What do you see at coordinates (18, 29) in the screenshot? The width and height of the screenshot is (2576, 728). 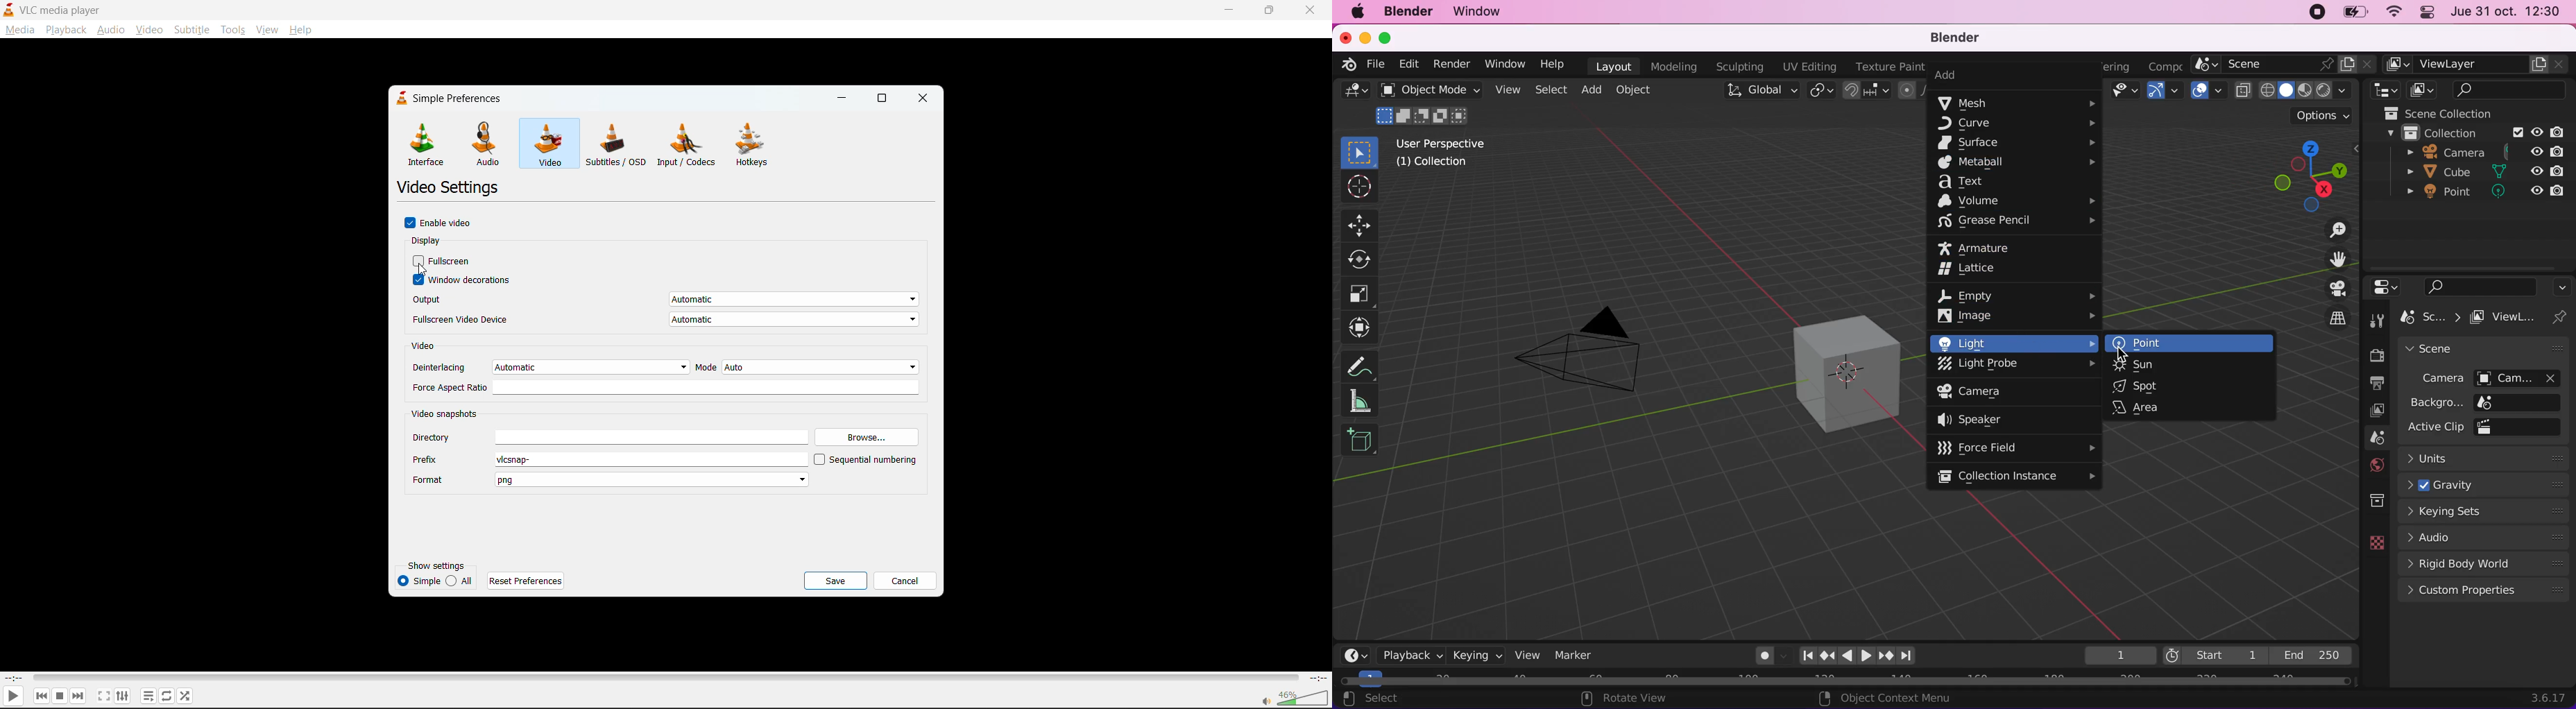 I see `media` at bounding box center [18, 29].